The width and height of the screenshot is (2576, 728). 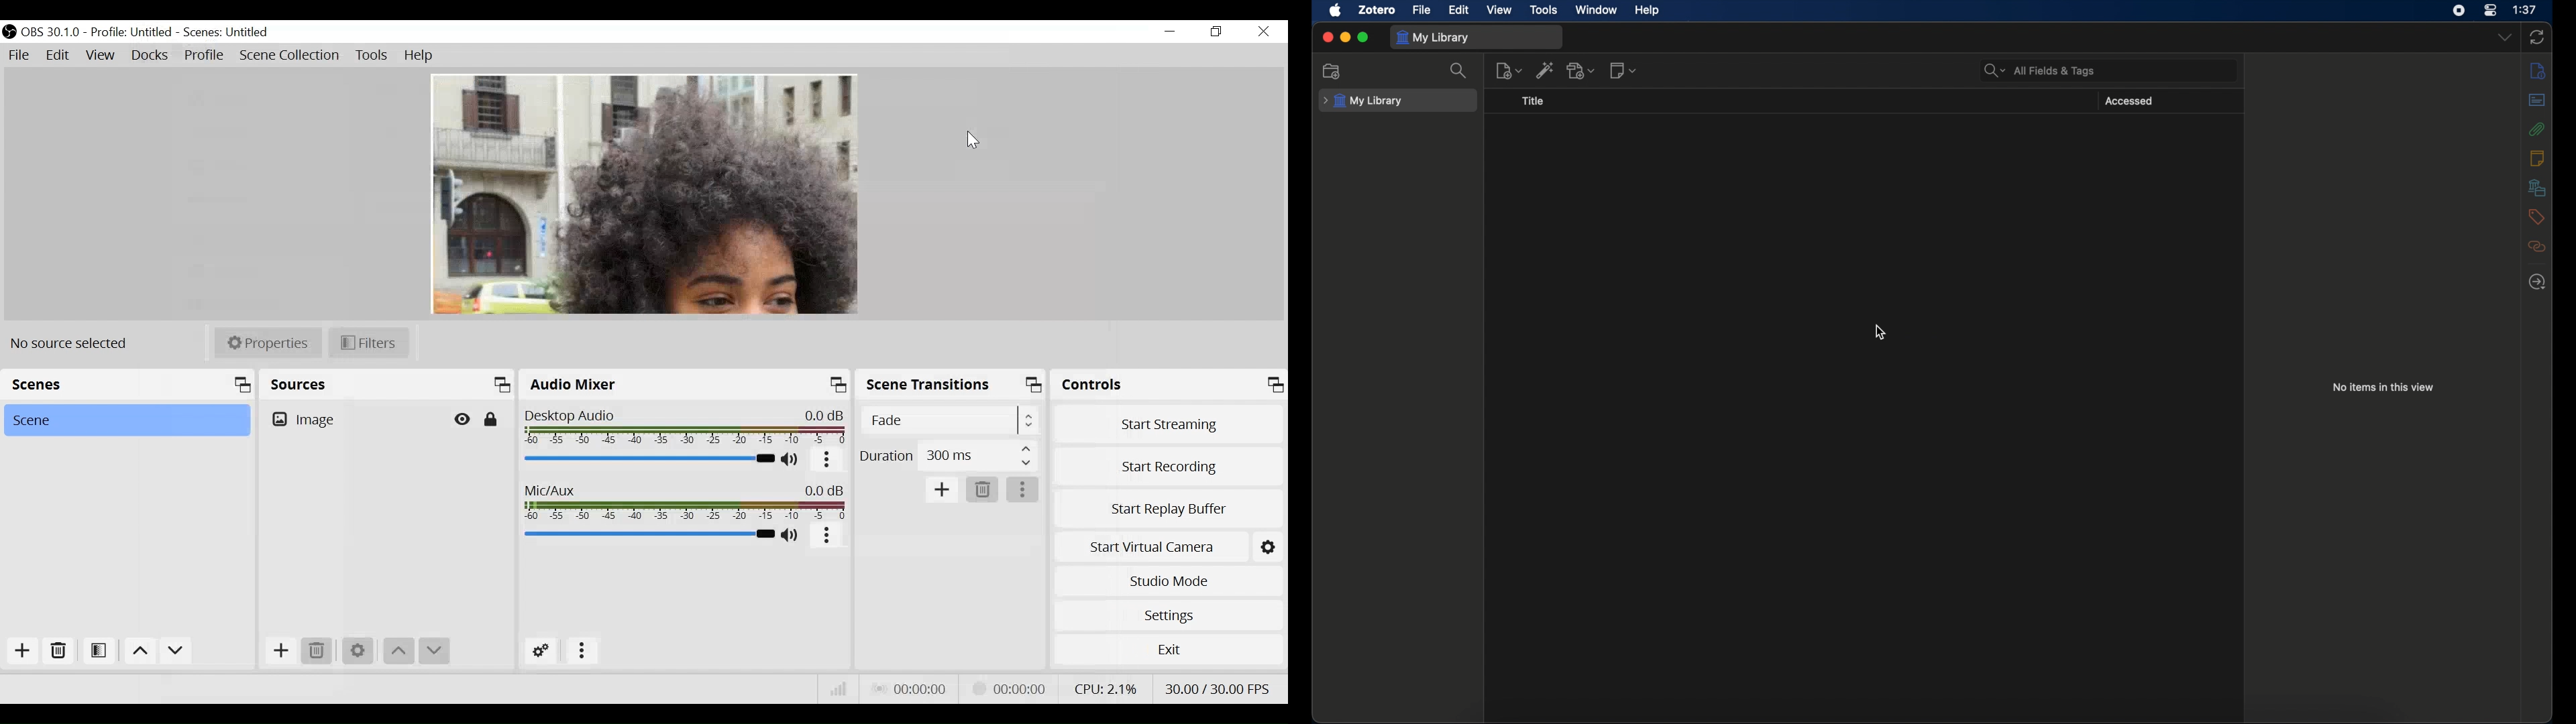 I want to click on Scene, so click(x=127, y=421).